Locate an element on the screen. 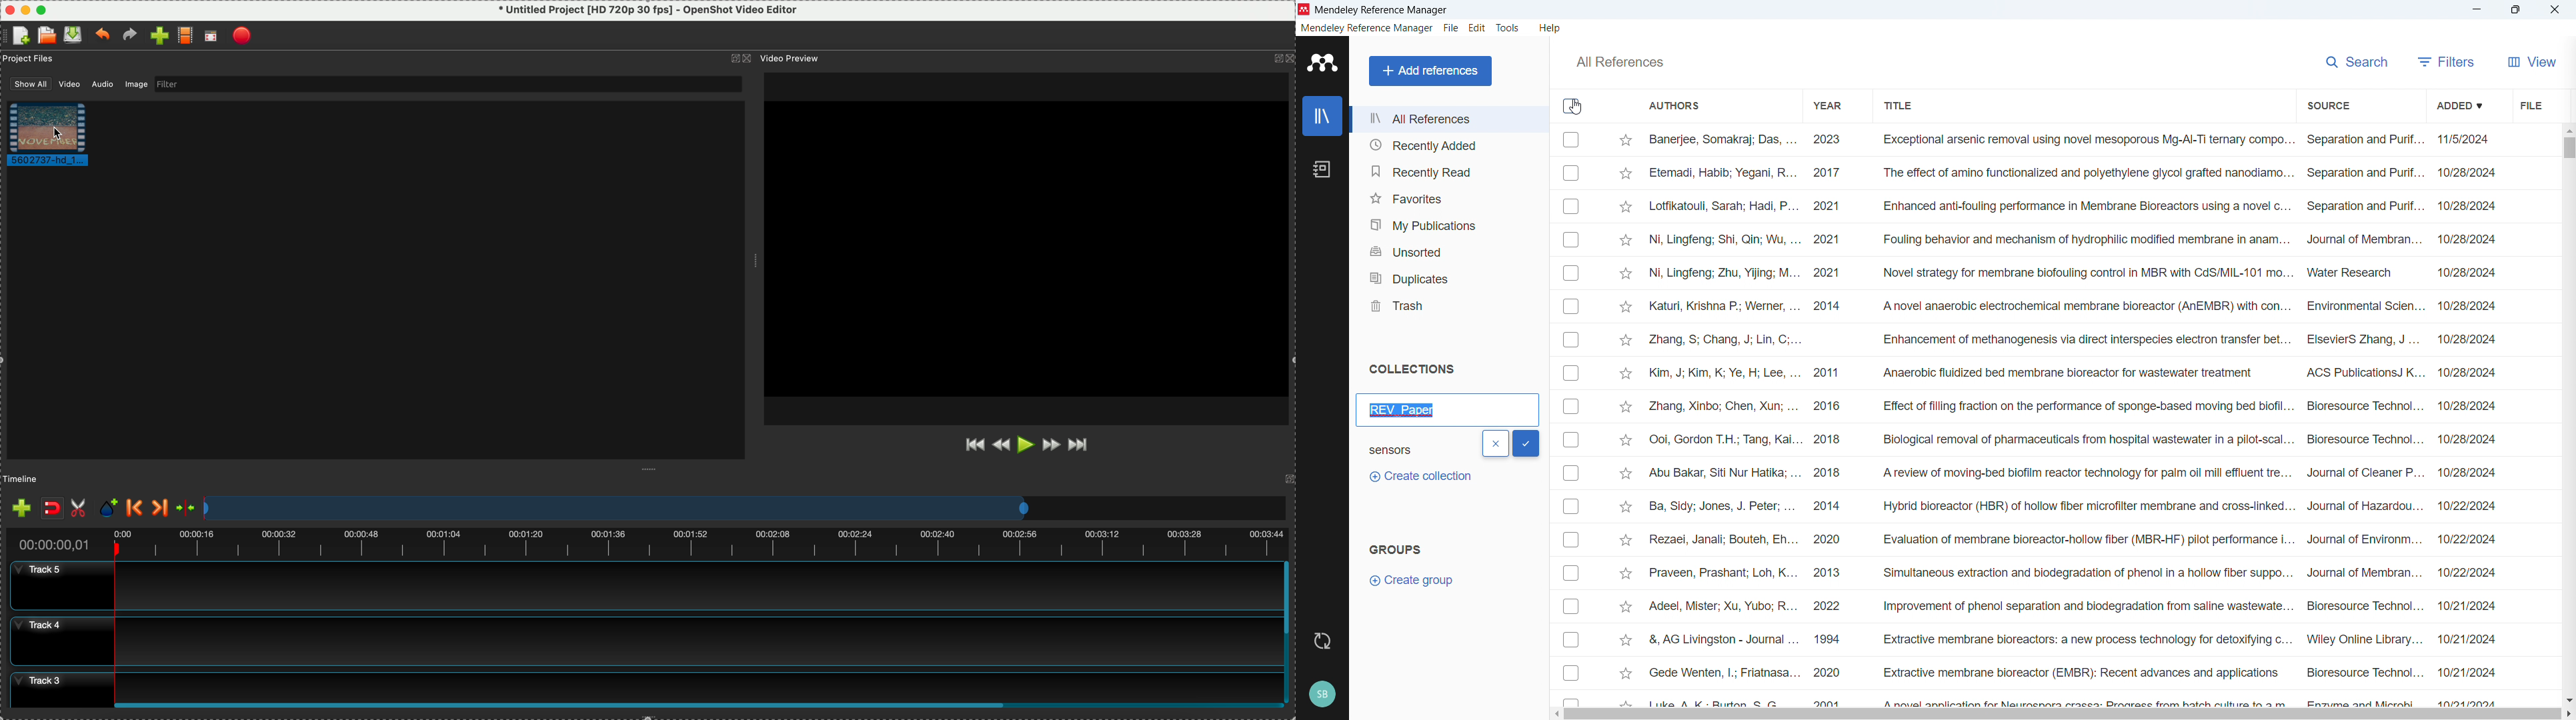 Image resolution: width=2576 pixels, height=728 pixels. timeline is located at coordinates (745, 508).